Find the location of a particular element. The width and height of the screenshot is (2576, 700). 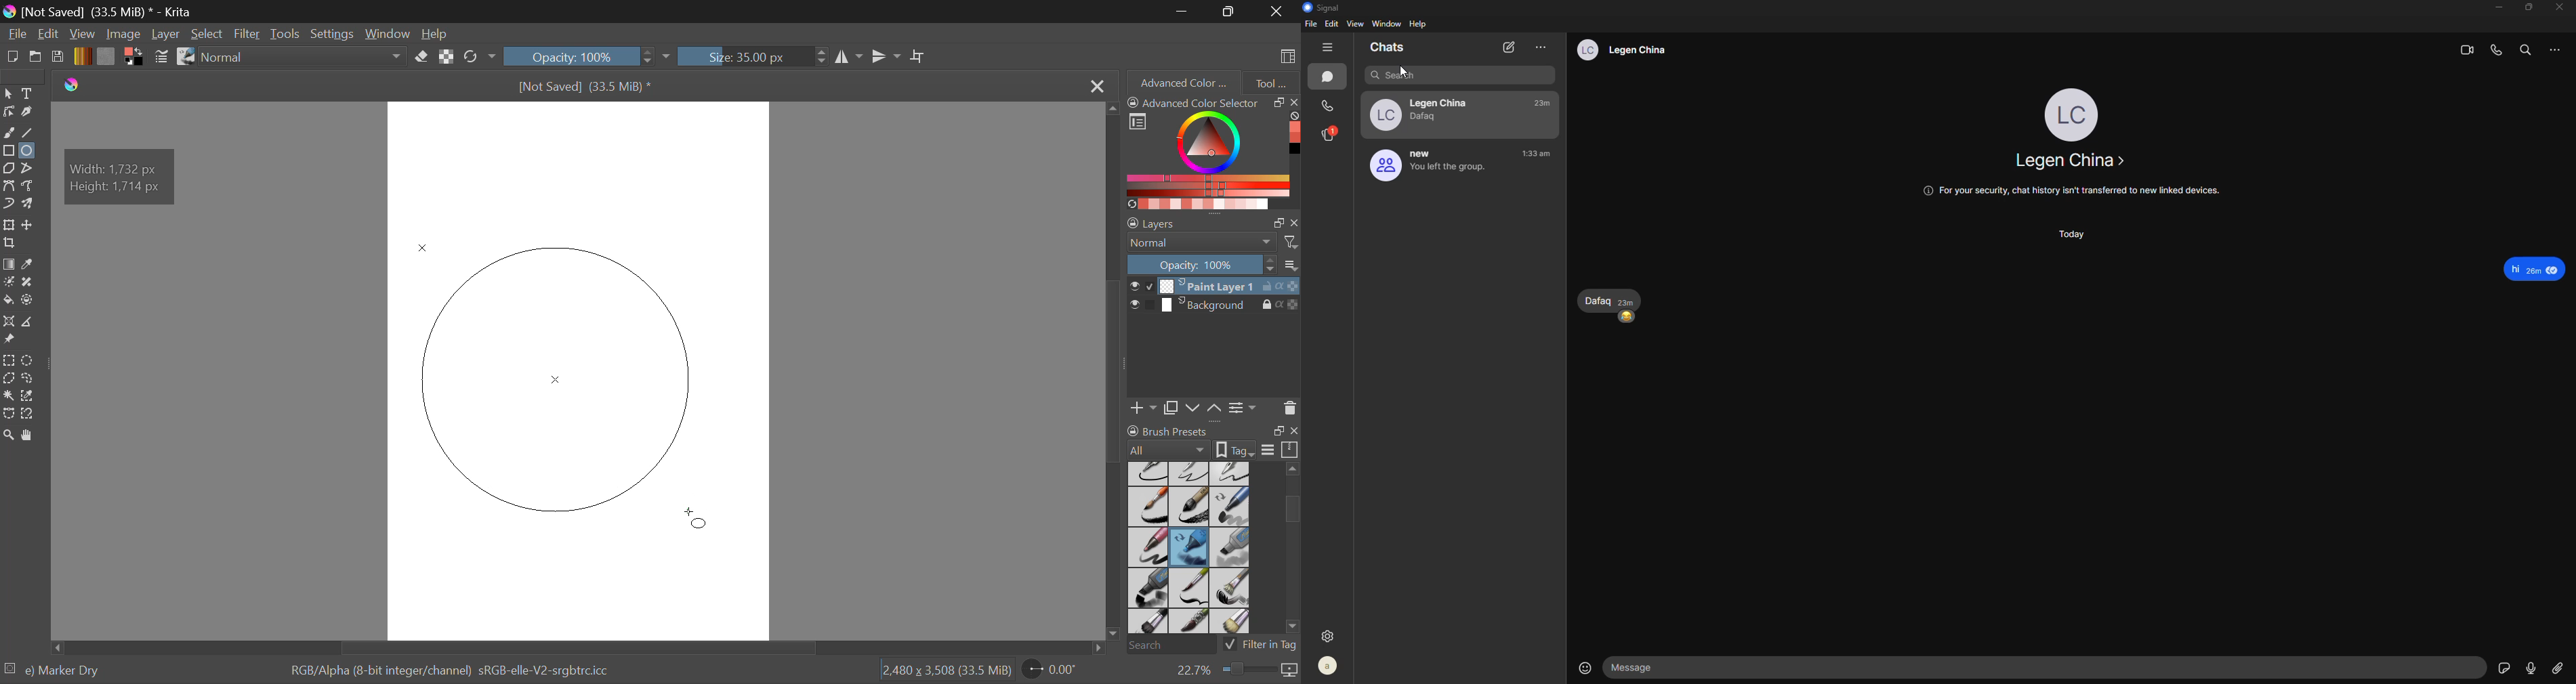

Ink-4 Pen Rough is located at coordinates (1230, 473).